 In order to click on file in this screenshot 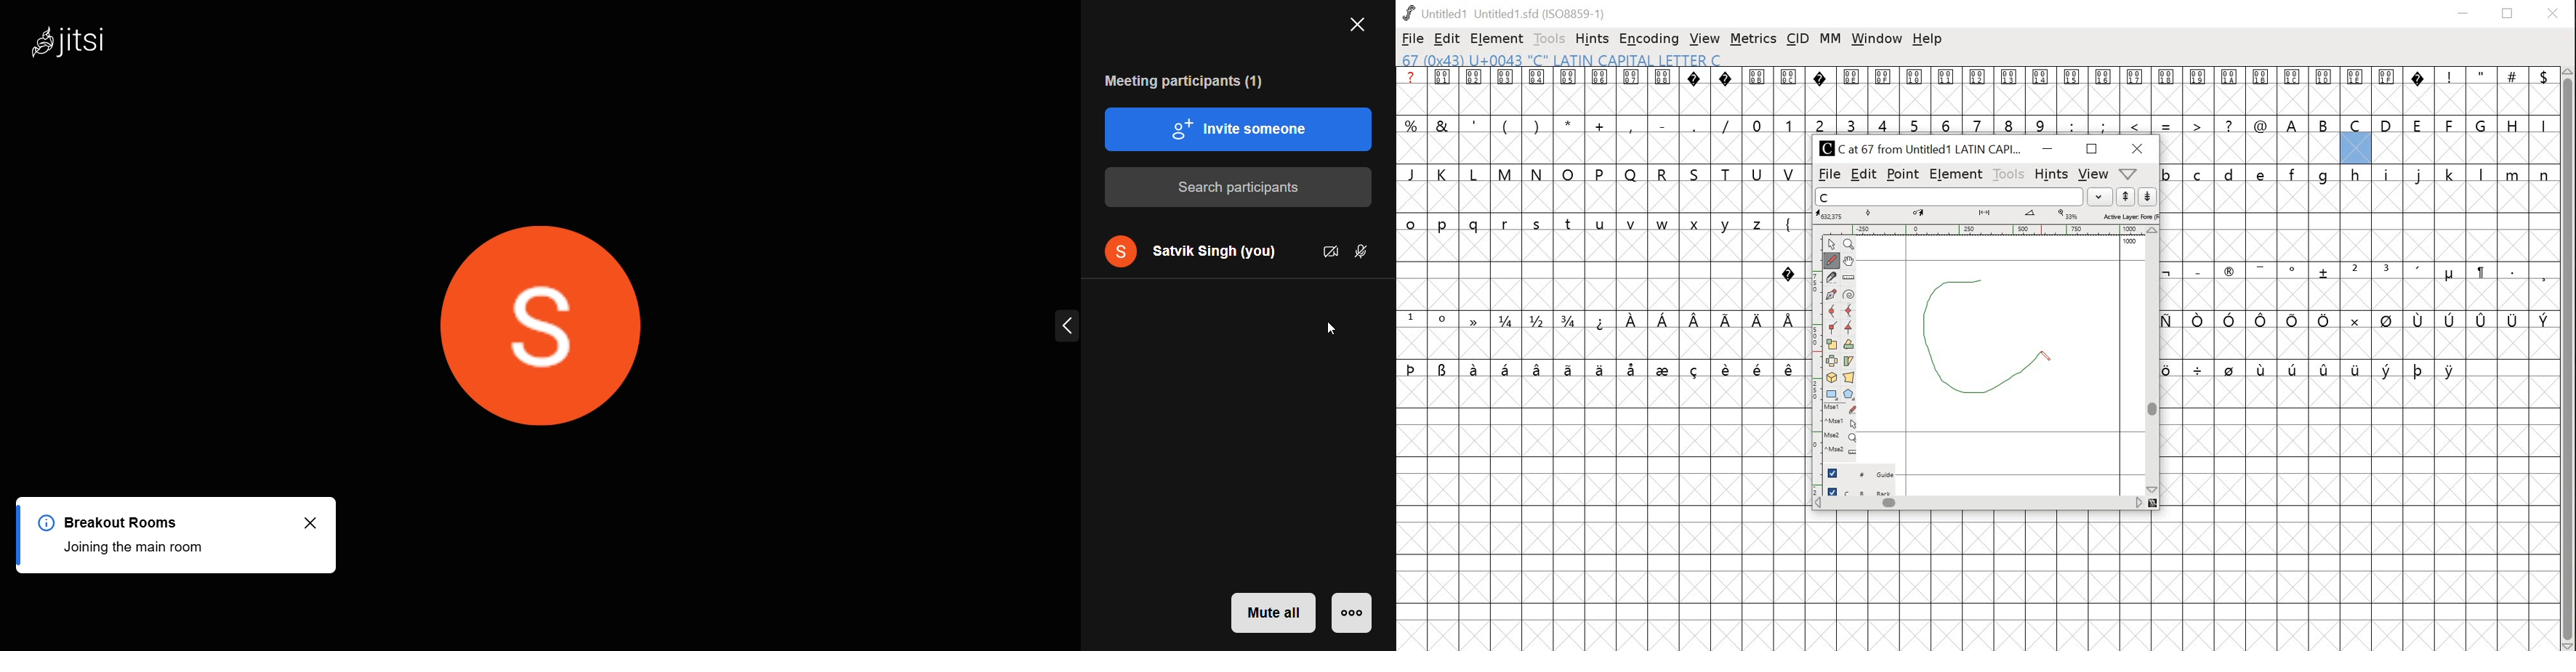, I will do `click(1827, 175)`.